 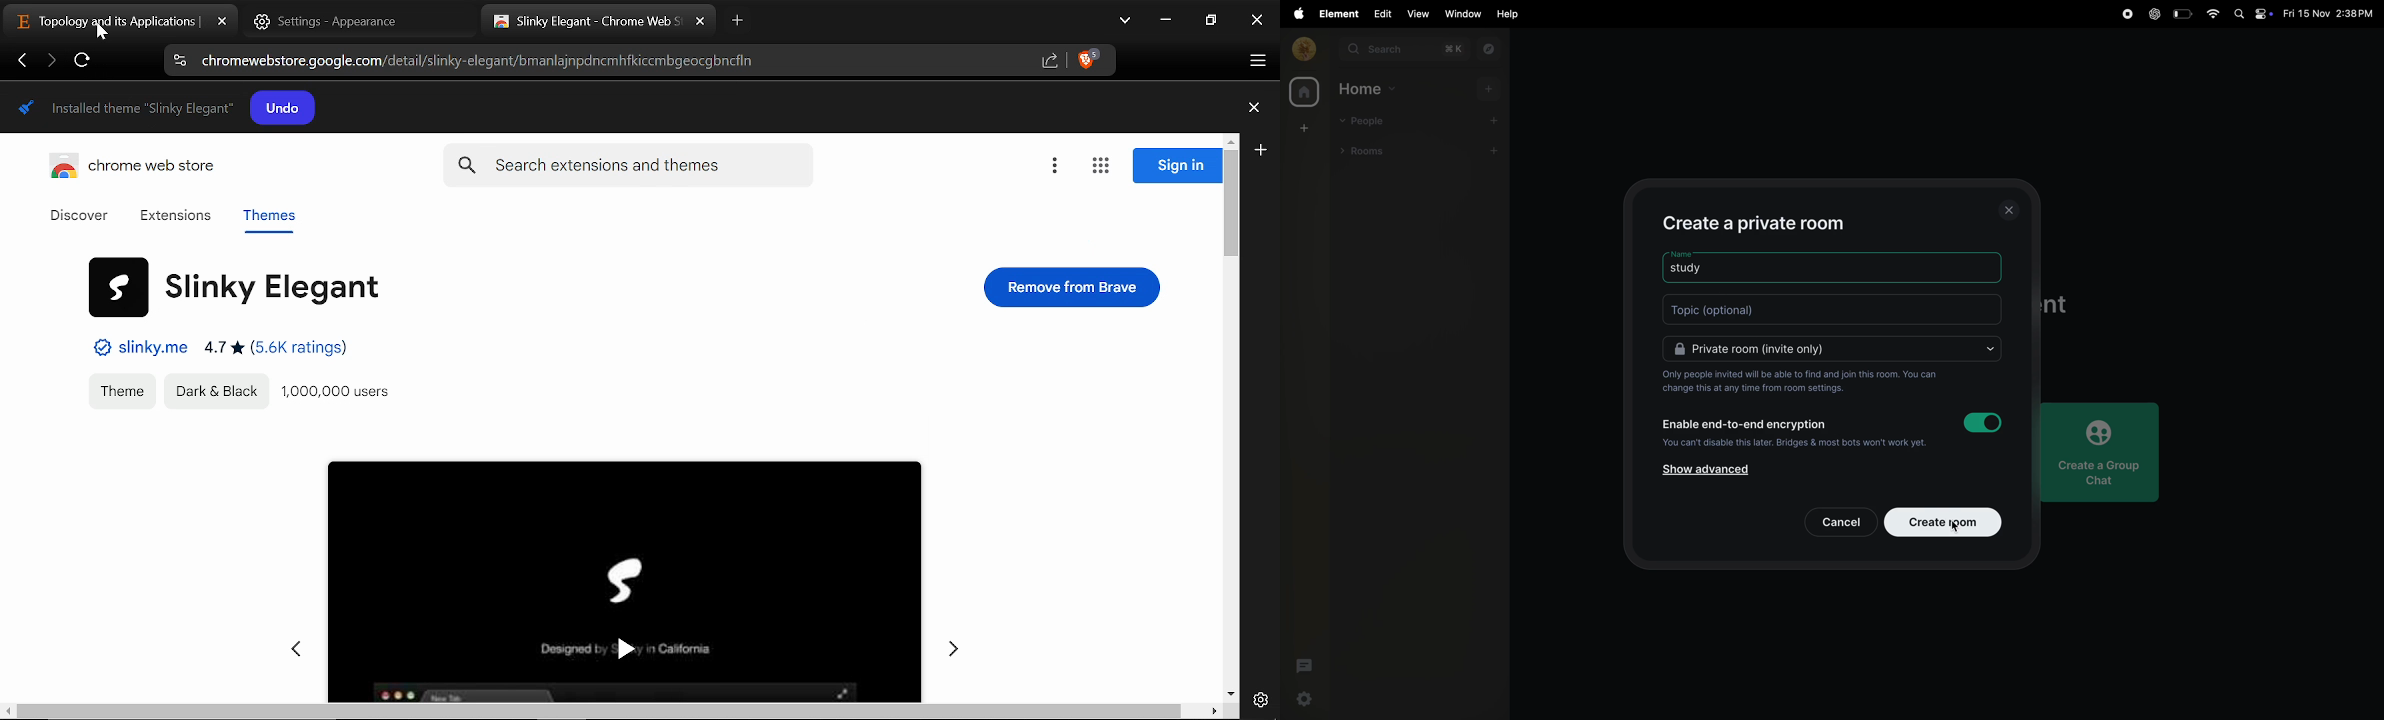 I want to click on cursor, so click(x=1960, y=527).